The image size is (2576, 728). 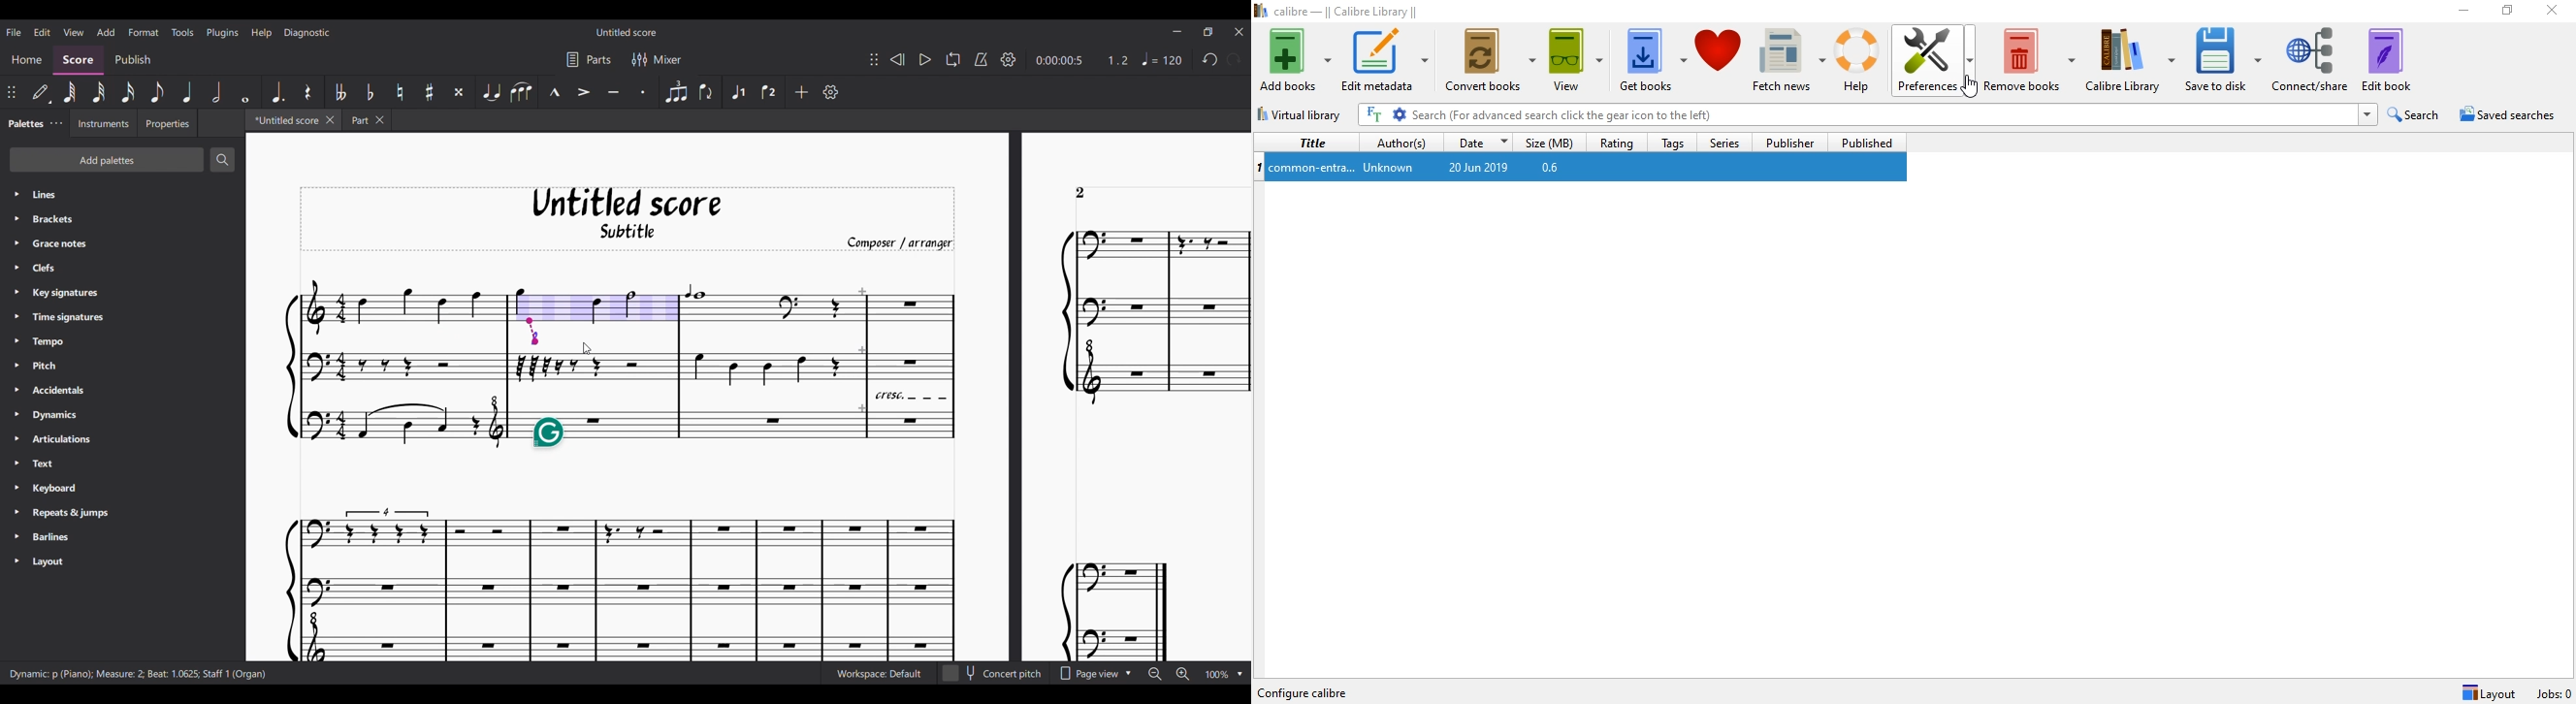 I want to click on 16th note, so click(x=128, y=92).